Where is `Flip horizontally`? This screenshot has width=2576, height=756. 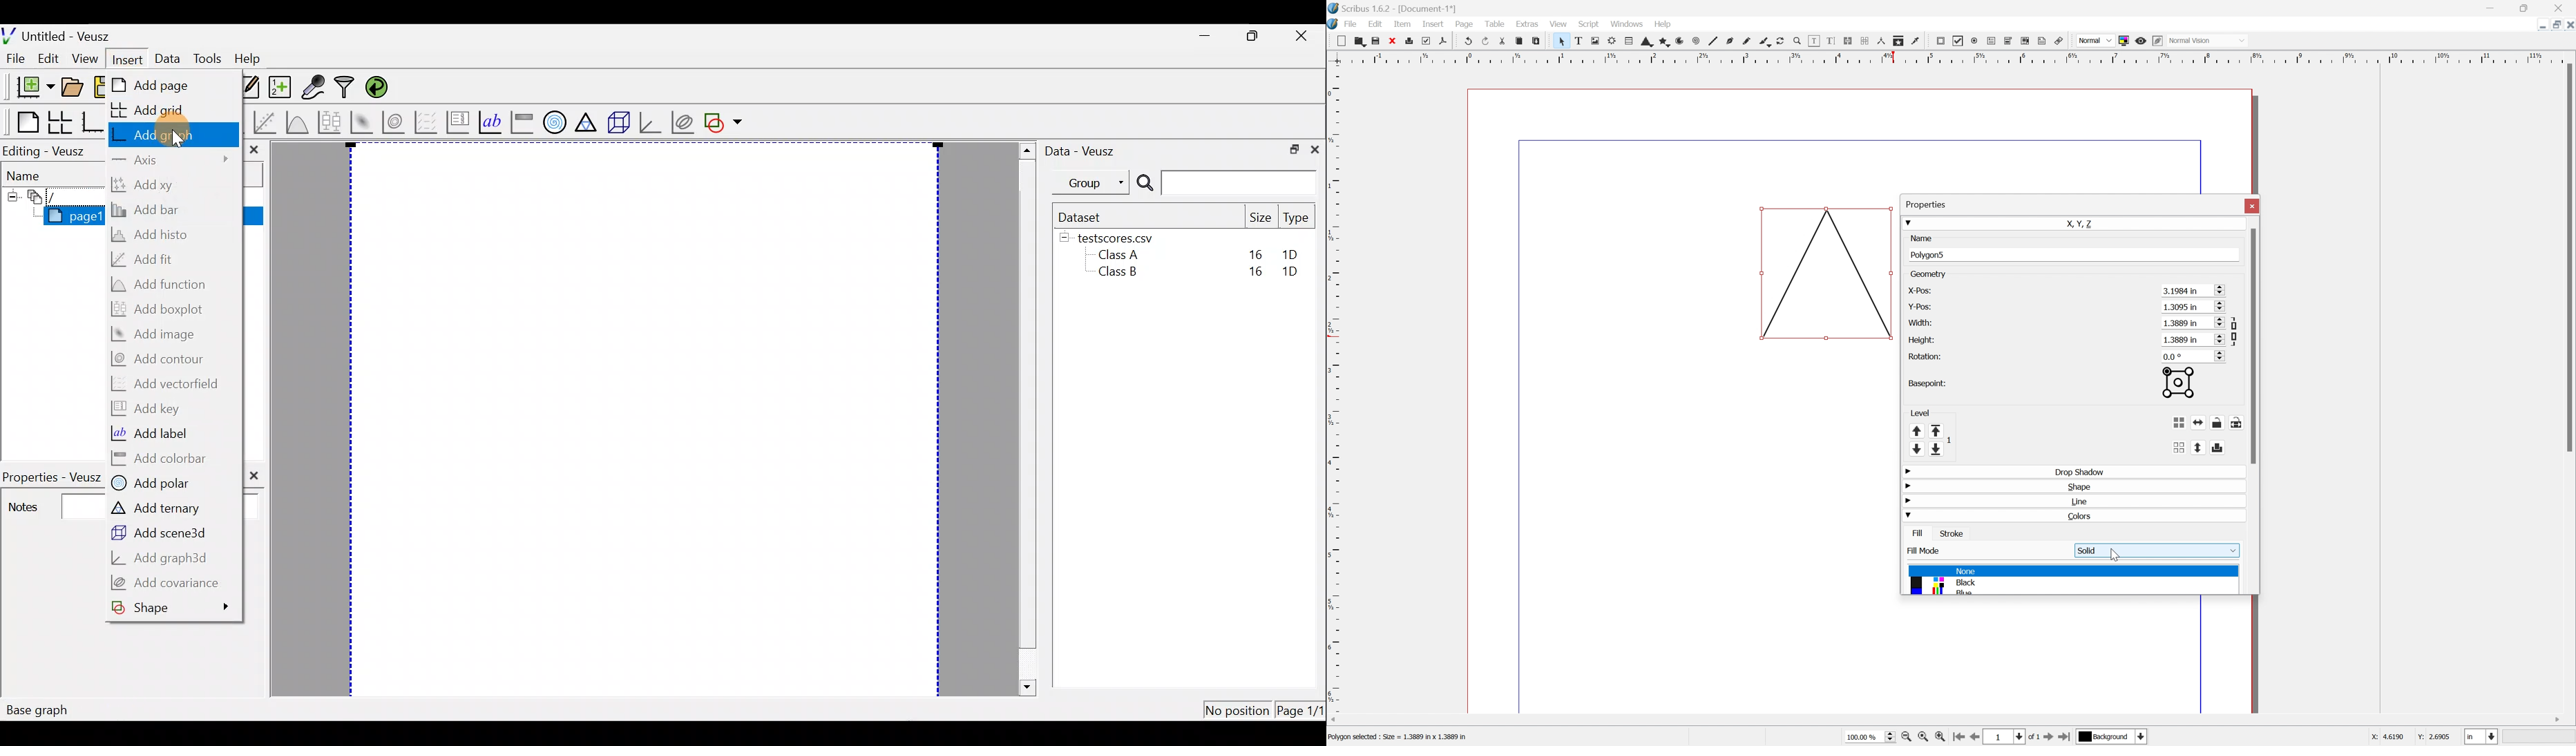 Flip horizontally is located at coordinates (2212, 421).